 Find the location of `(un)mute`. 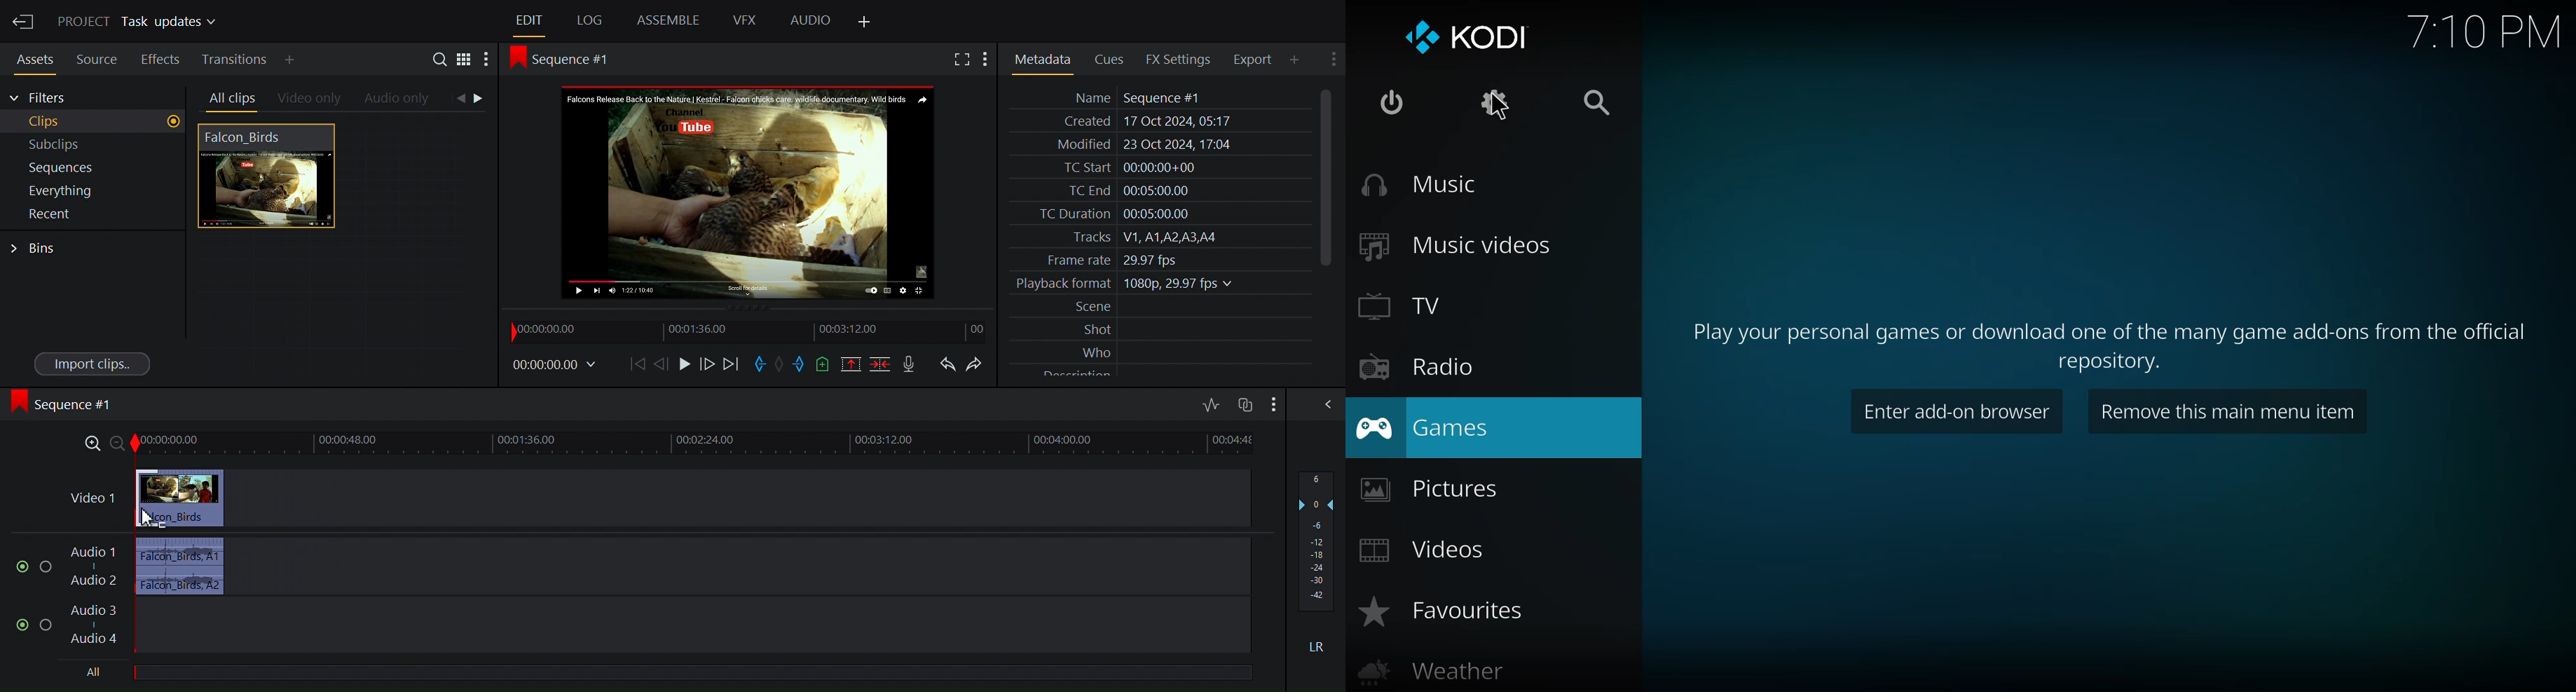

(un)mute is located at coordinates (24, 625).